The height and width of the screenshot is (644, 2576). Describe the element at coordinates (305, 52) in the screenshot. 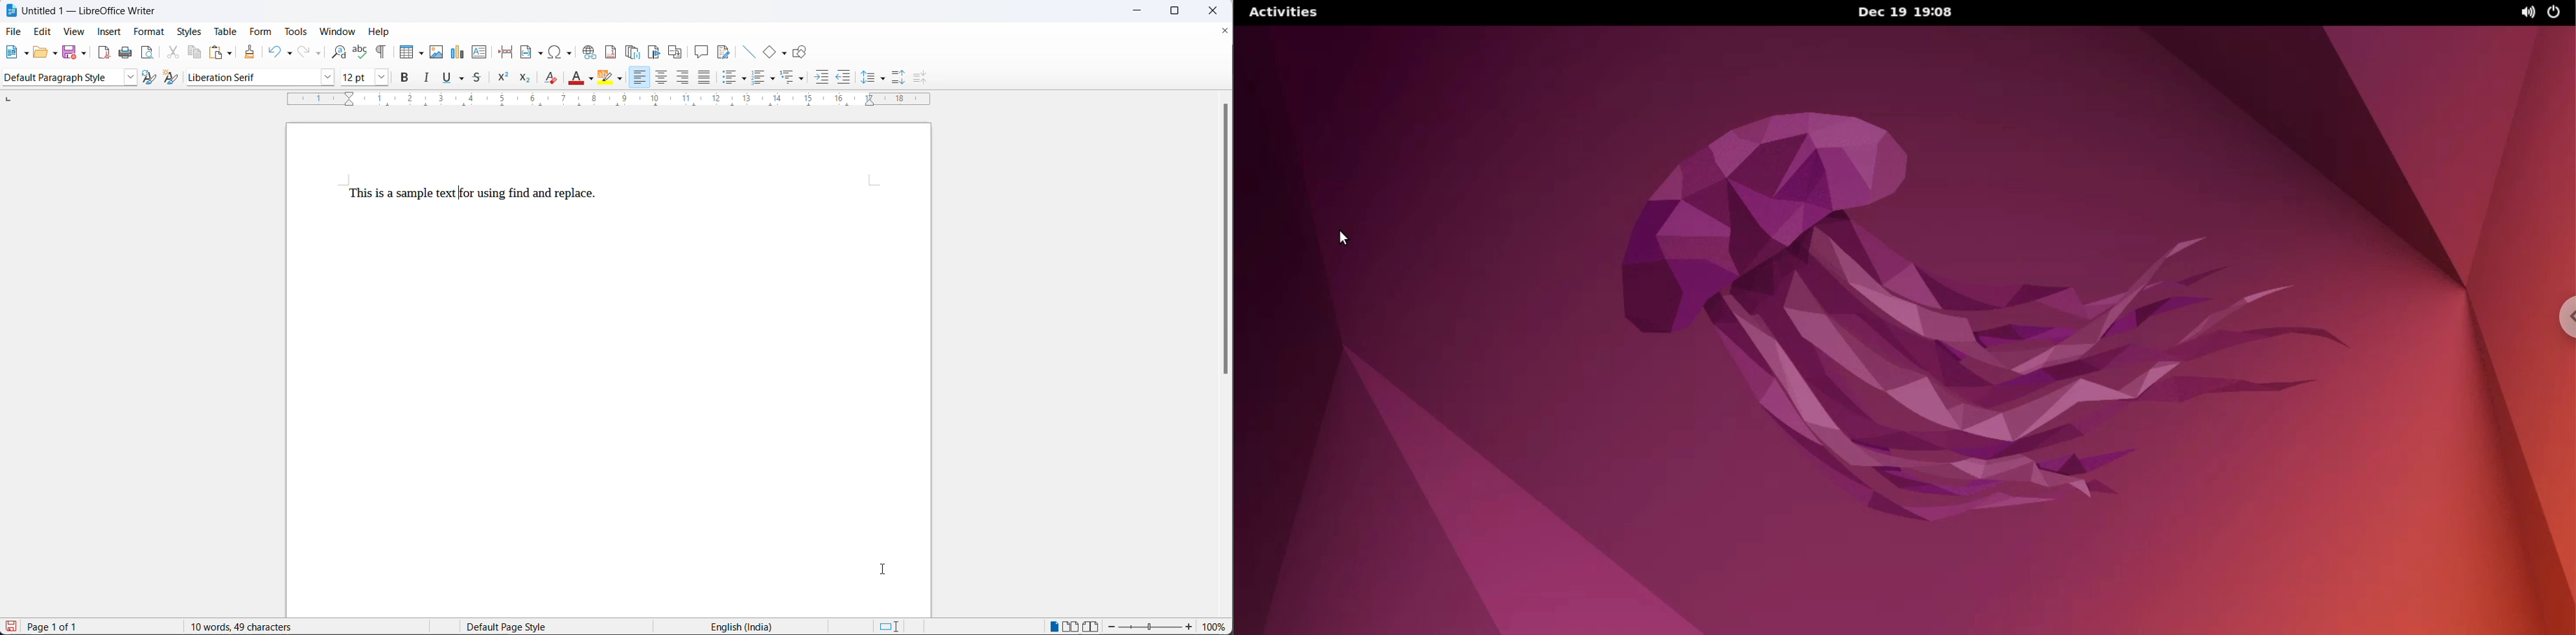

I see `redo` at that location.